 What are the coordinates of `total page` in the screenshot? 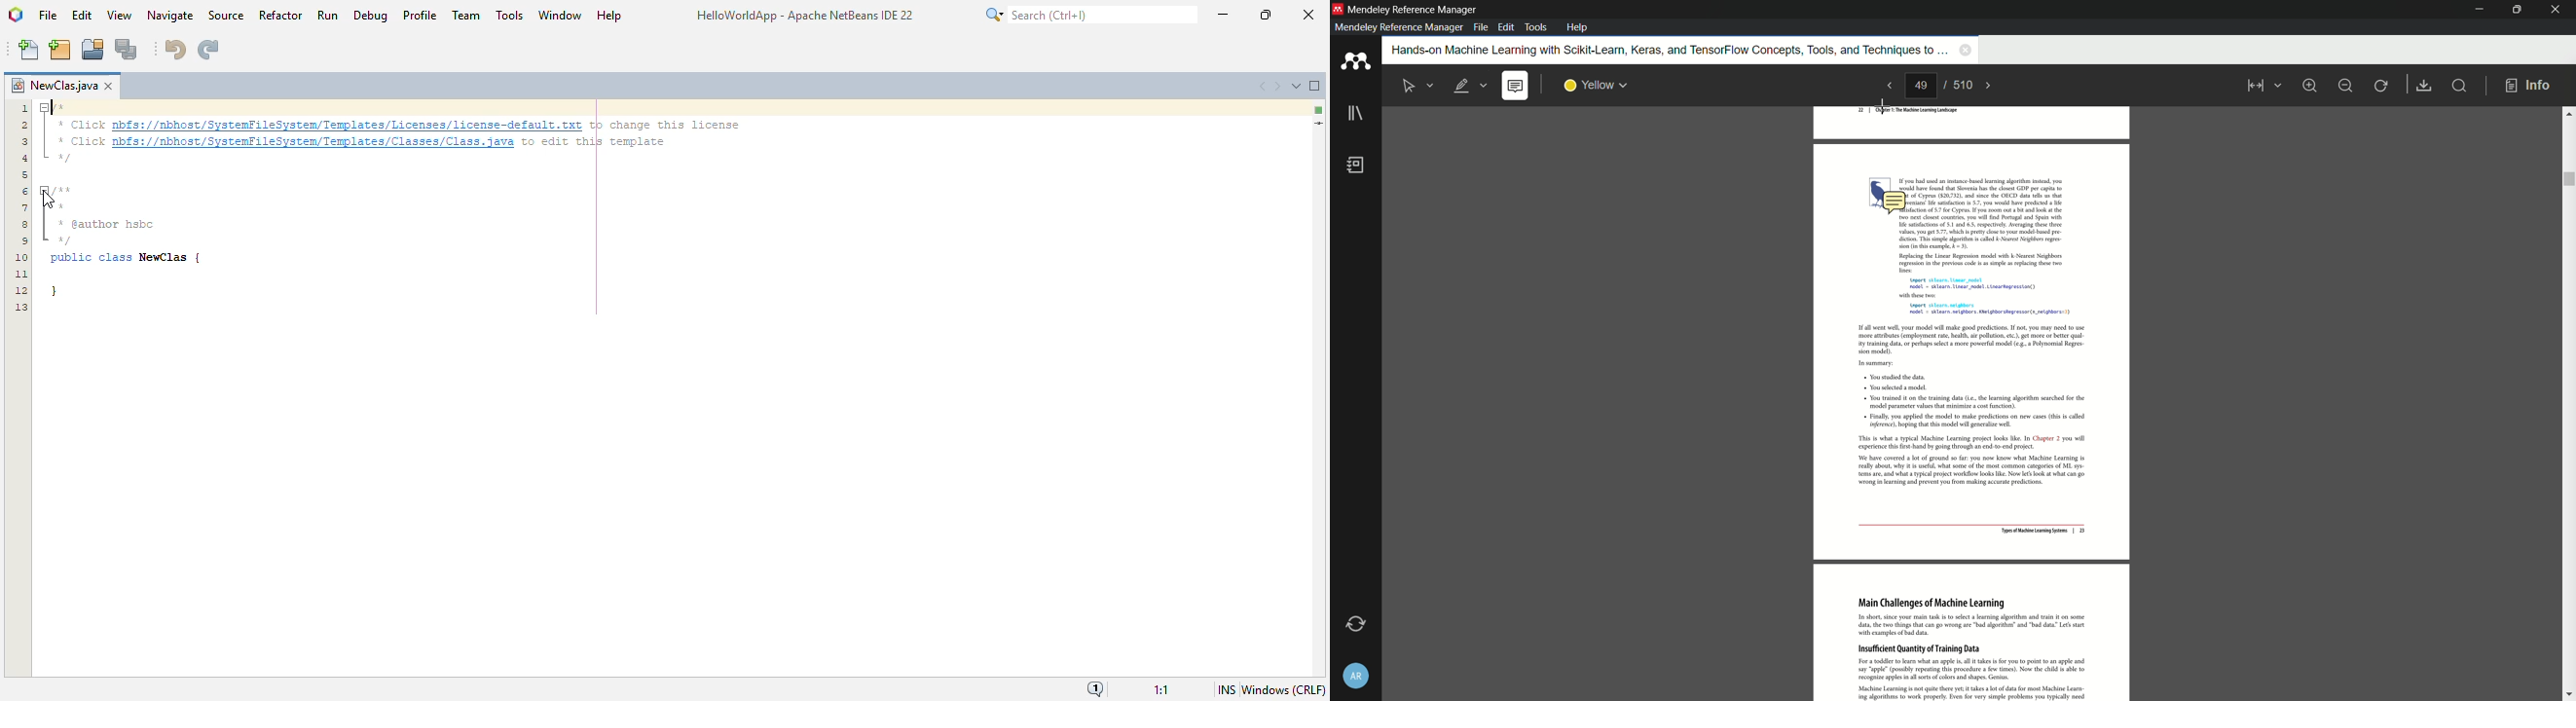 It's located at (1964, 86).